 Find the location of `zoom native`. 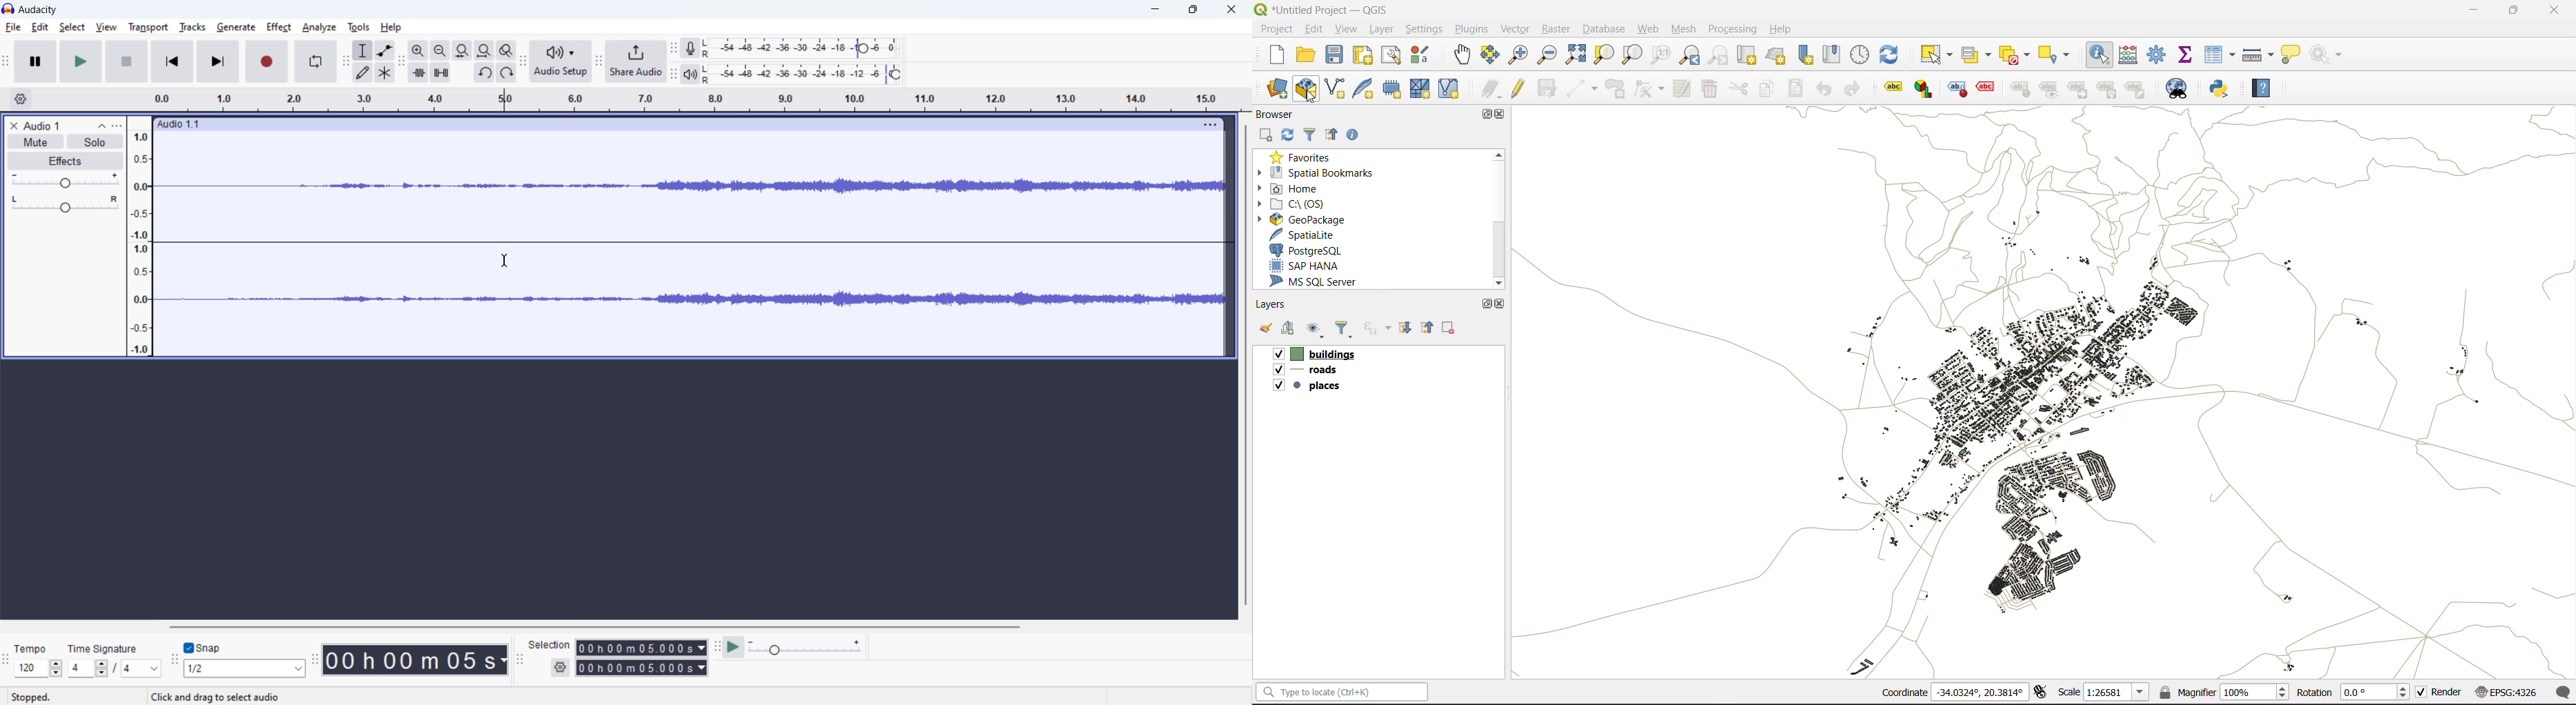

zoom native is located at coordinates (1661, 57).